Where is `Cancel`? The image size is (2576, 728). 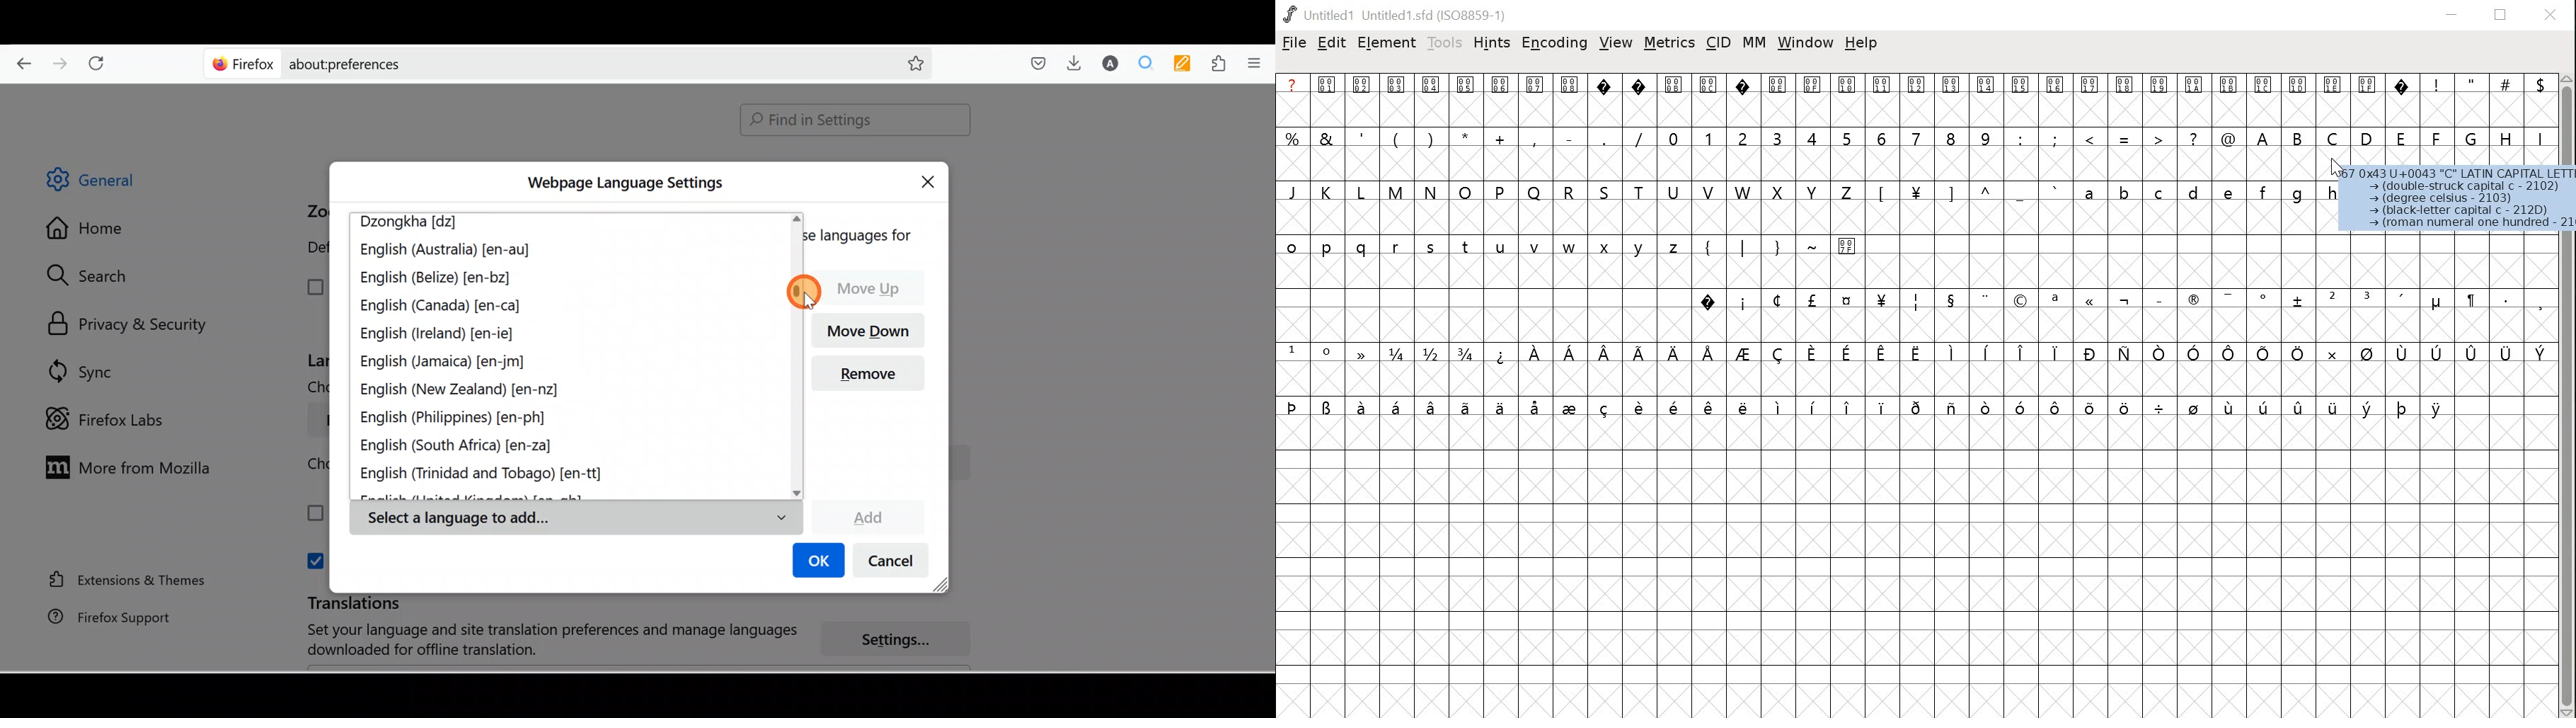
Cancel is located at coordinates (895, 564).